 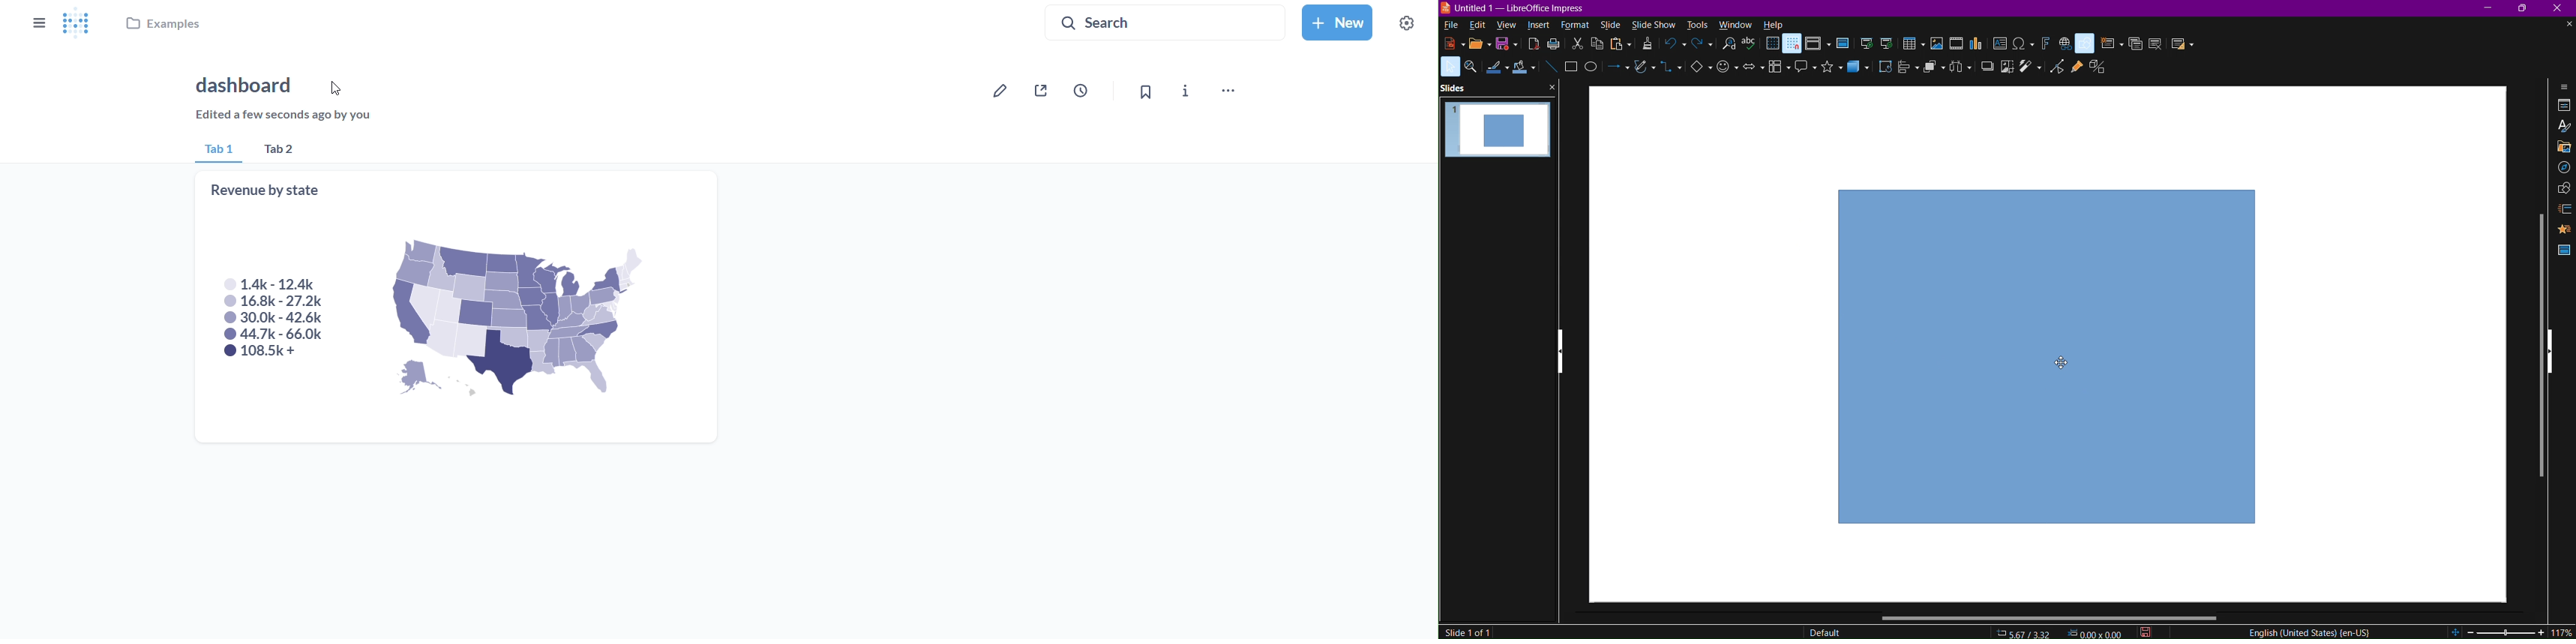 What do you see at coordinates (1450, 67) in the screenshot?
I see `Select` at bounding box center [1450, 67].